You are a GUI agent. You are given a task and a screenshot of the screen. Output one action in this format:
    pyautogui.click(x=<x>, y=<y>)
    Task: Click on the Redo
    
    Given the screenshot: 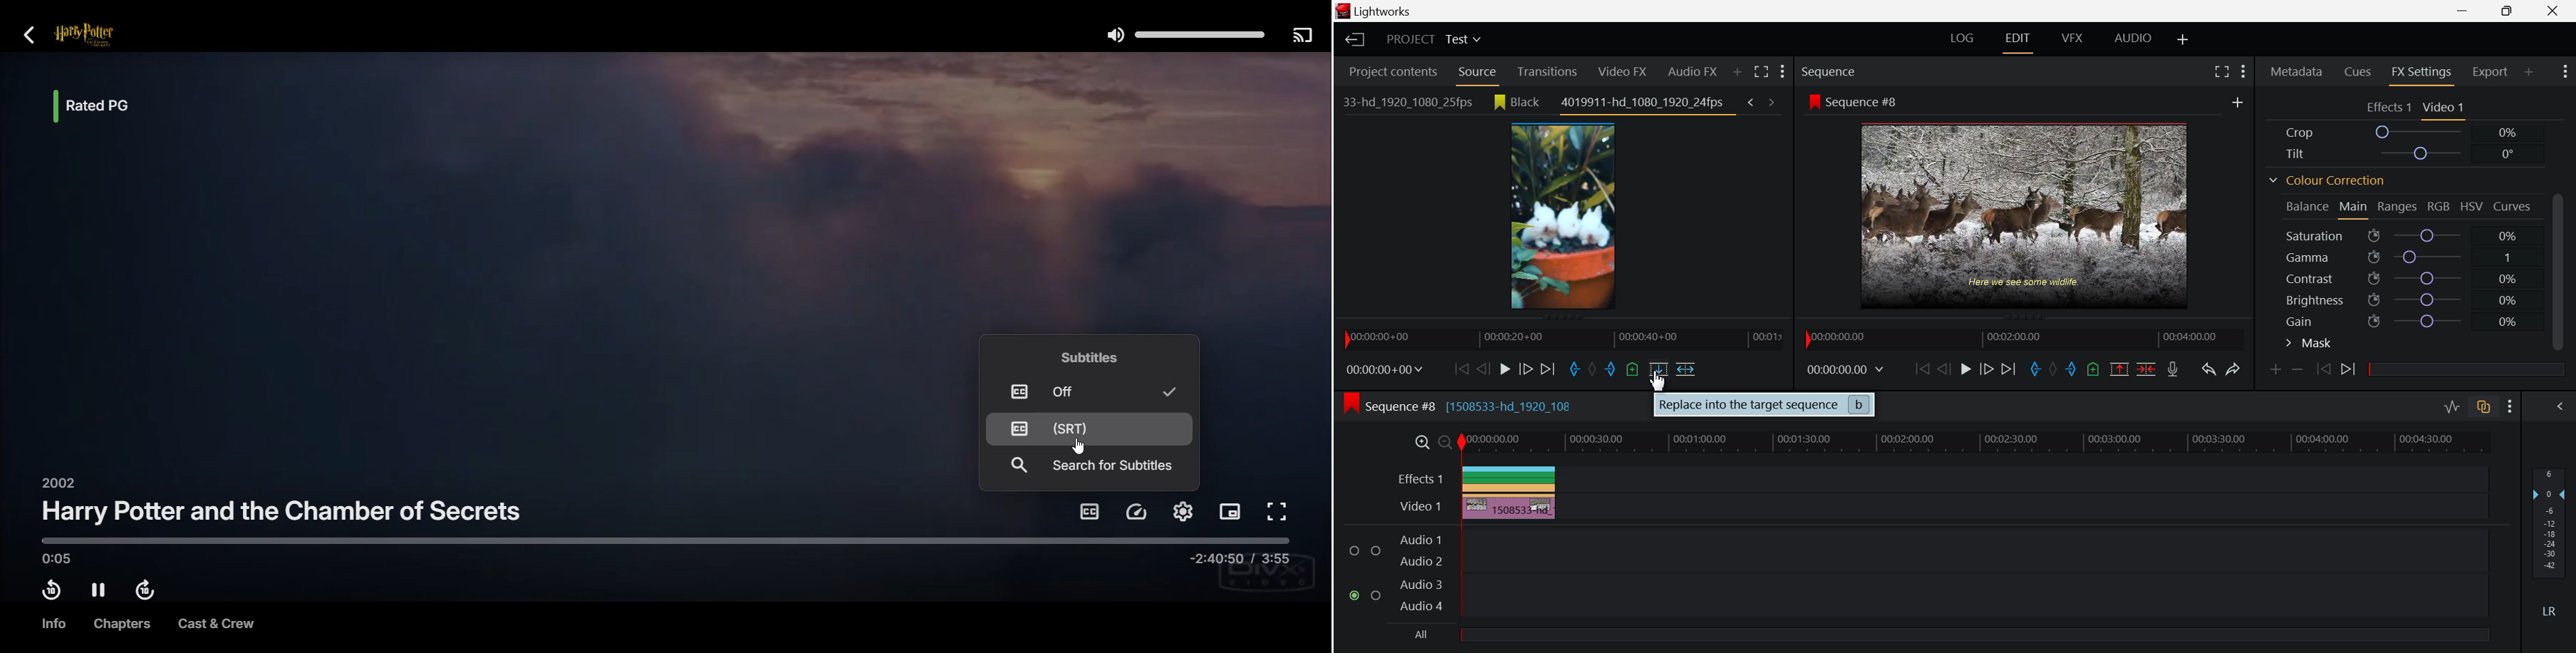 What is the action you would take?
    pyautogui.click(x=2235, y=369)
    